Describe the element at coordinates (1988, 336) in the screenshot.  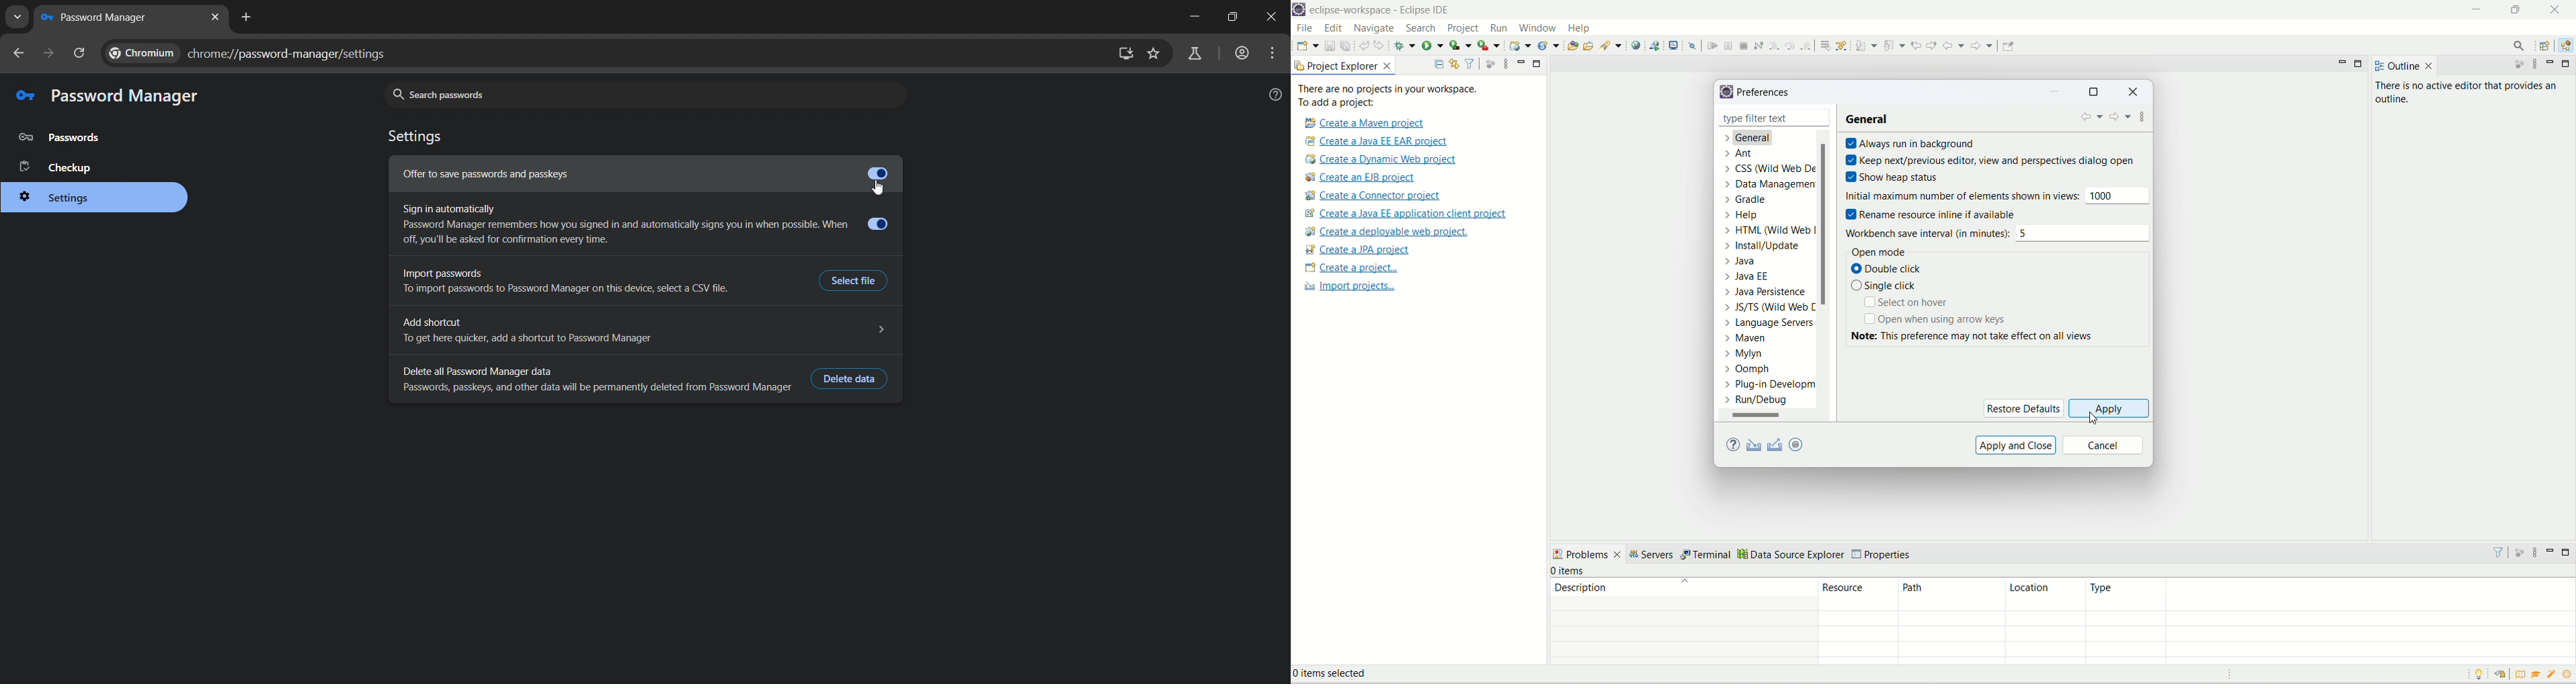
I see `Note: This preference may not take effect on all views` at that location.